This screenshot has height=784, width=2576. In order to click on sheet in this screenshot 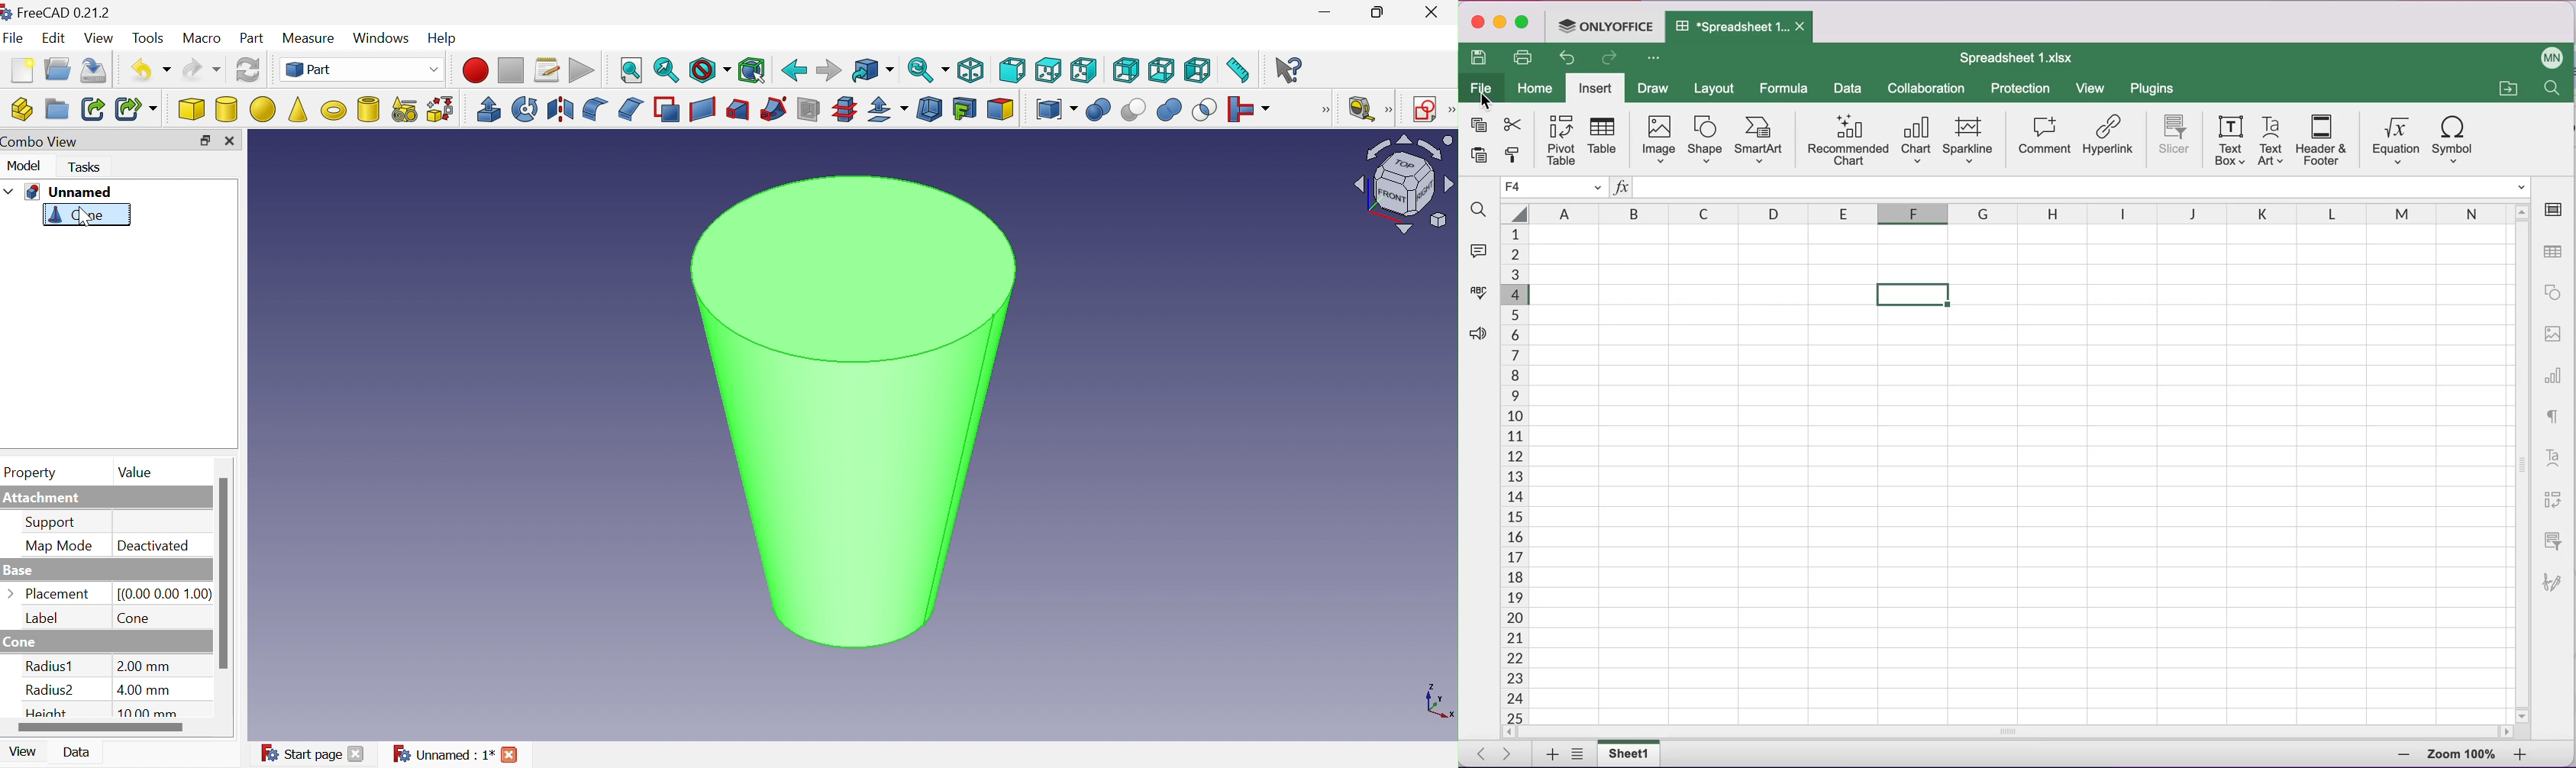, I will do `click(1627, 753)`.